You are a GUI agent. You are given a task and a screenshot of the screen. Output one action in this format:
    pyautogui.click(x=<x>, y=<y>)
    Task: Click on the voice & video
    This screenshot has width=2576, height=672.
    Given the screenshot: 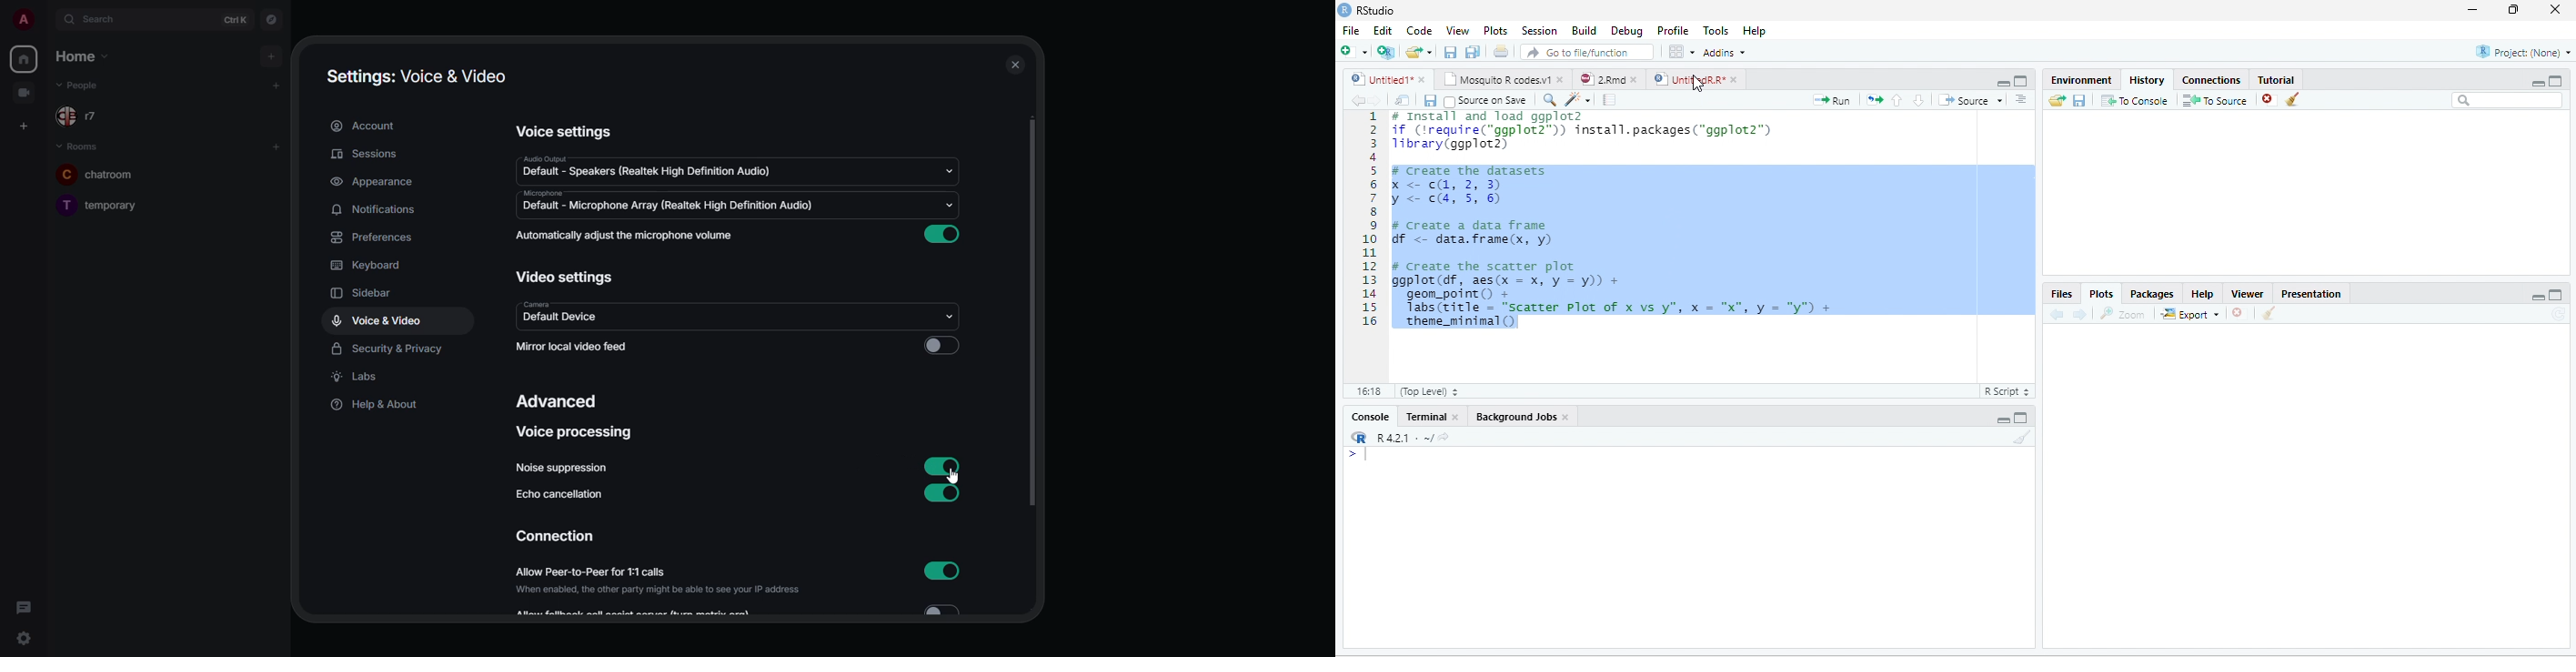 What is the action you would take?
    pyautogui.click(x=374, y=322)
    